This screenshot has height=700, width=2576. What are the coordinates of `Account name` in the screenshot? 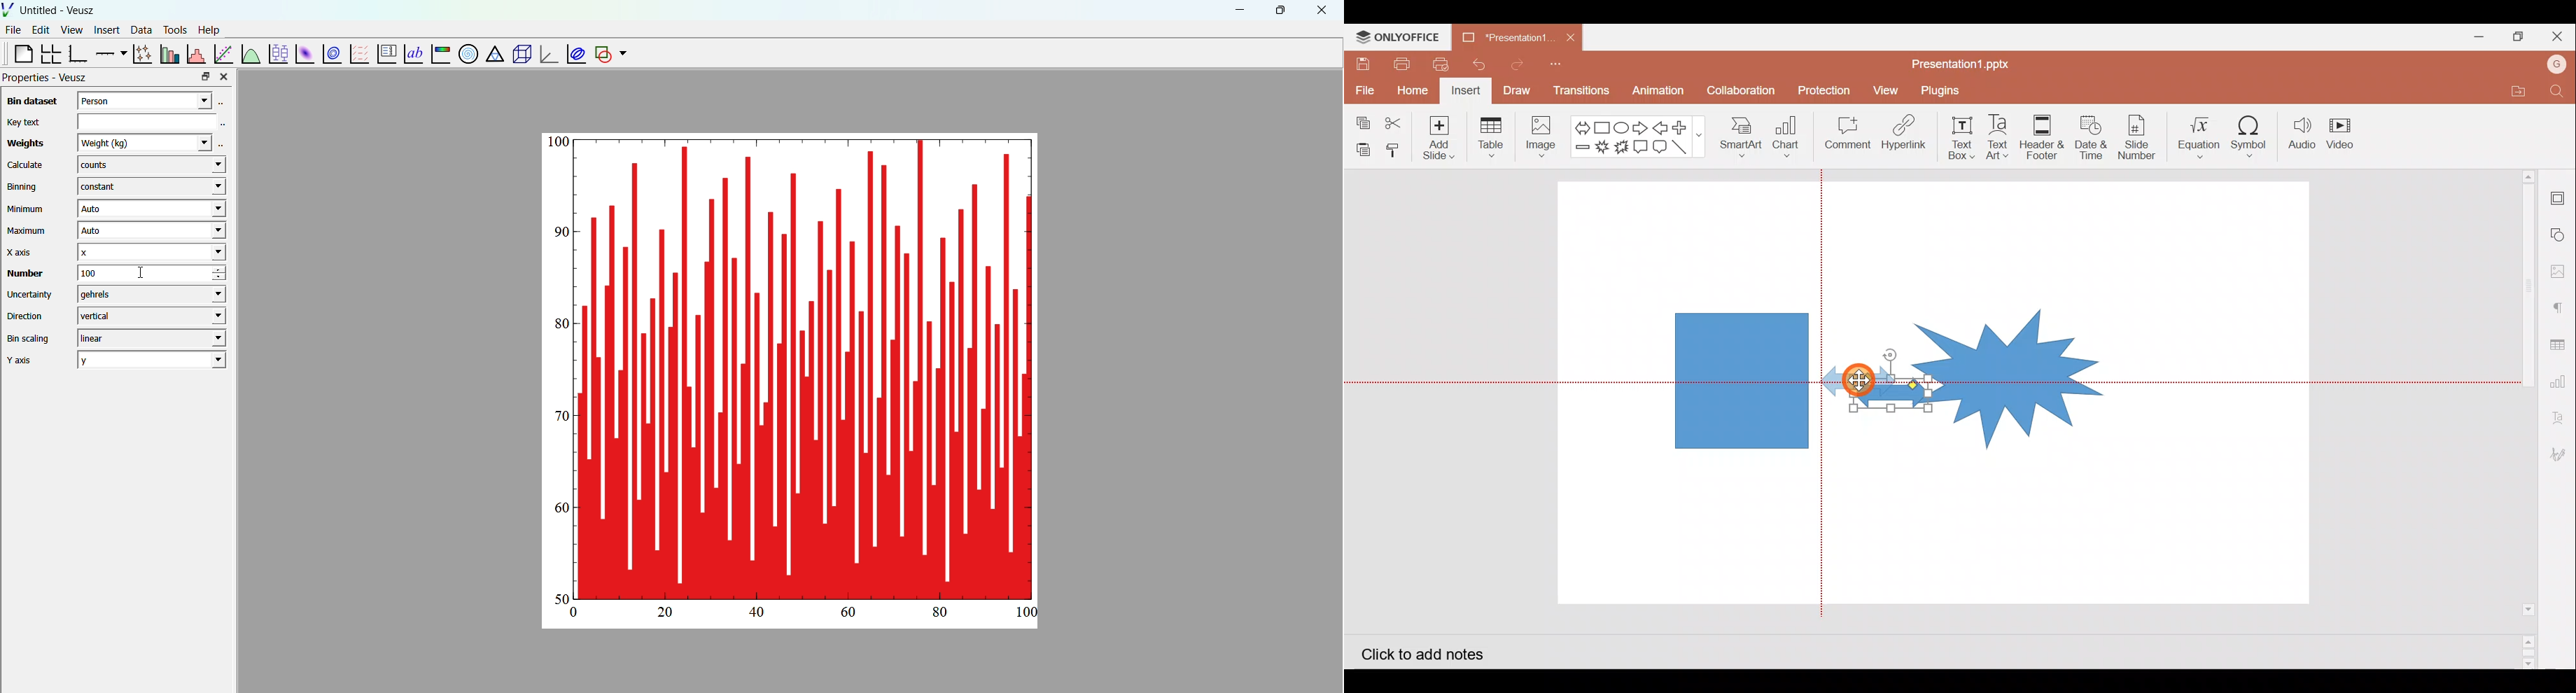 It's located at (2557, 66).